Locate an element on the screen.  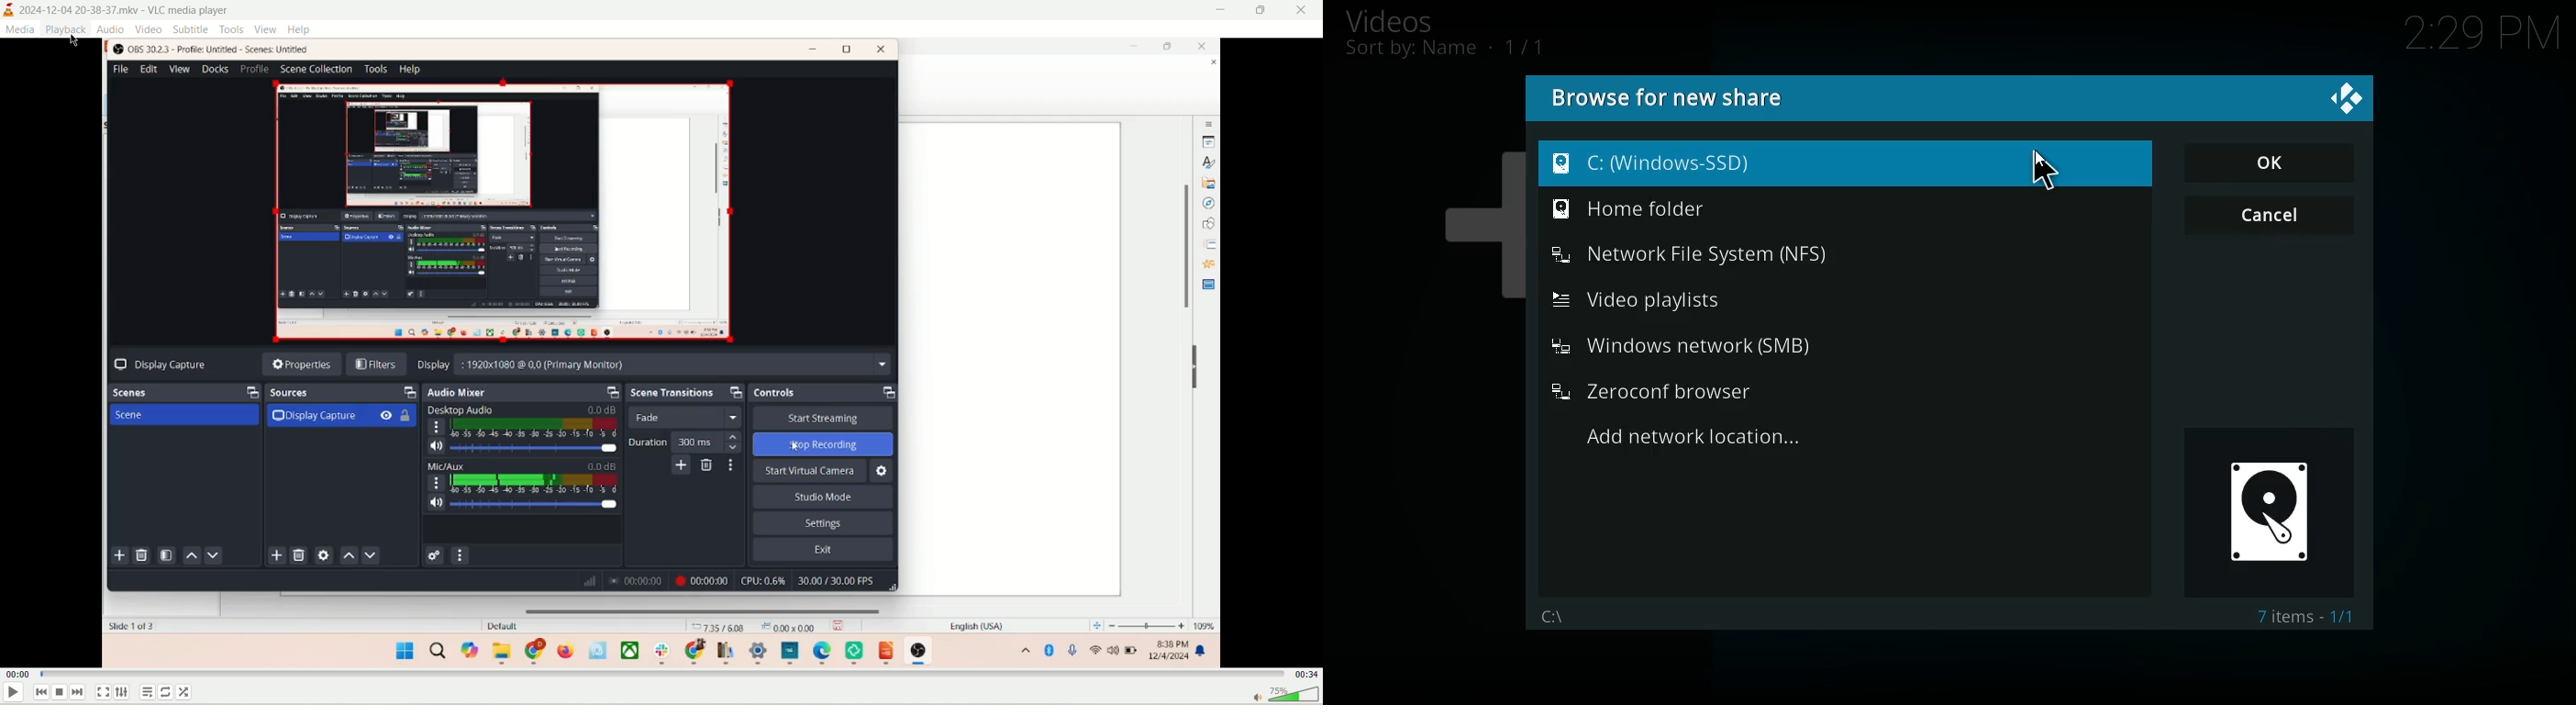
total time is located at coordinates (1306, 673).